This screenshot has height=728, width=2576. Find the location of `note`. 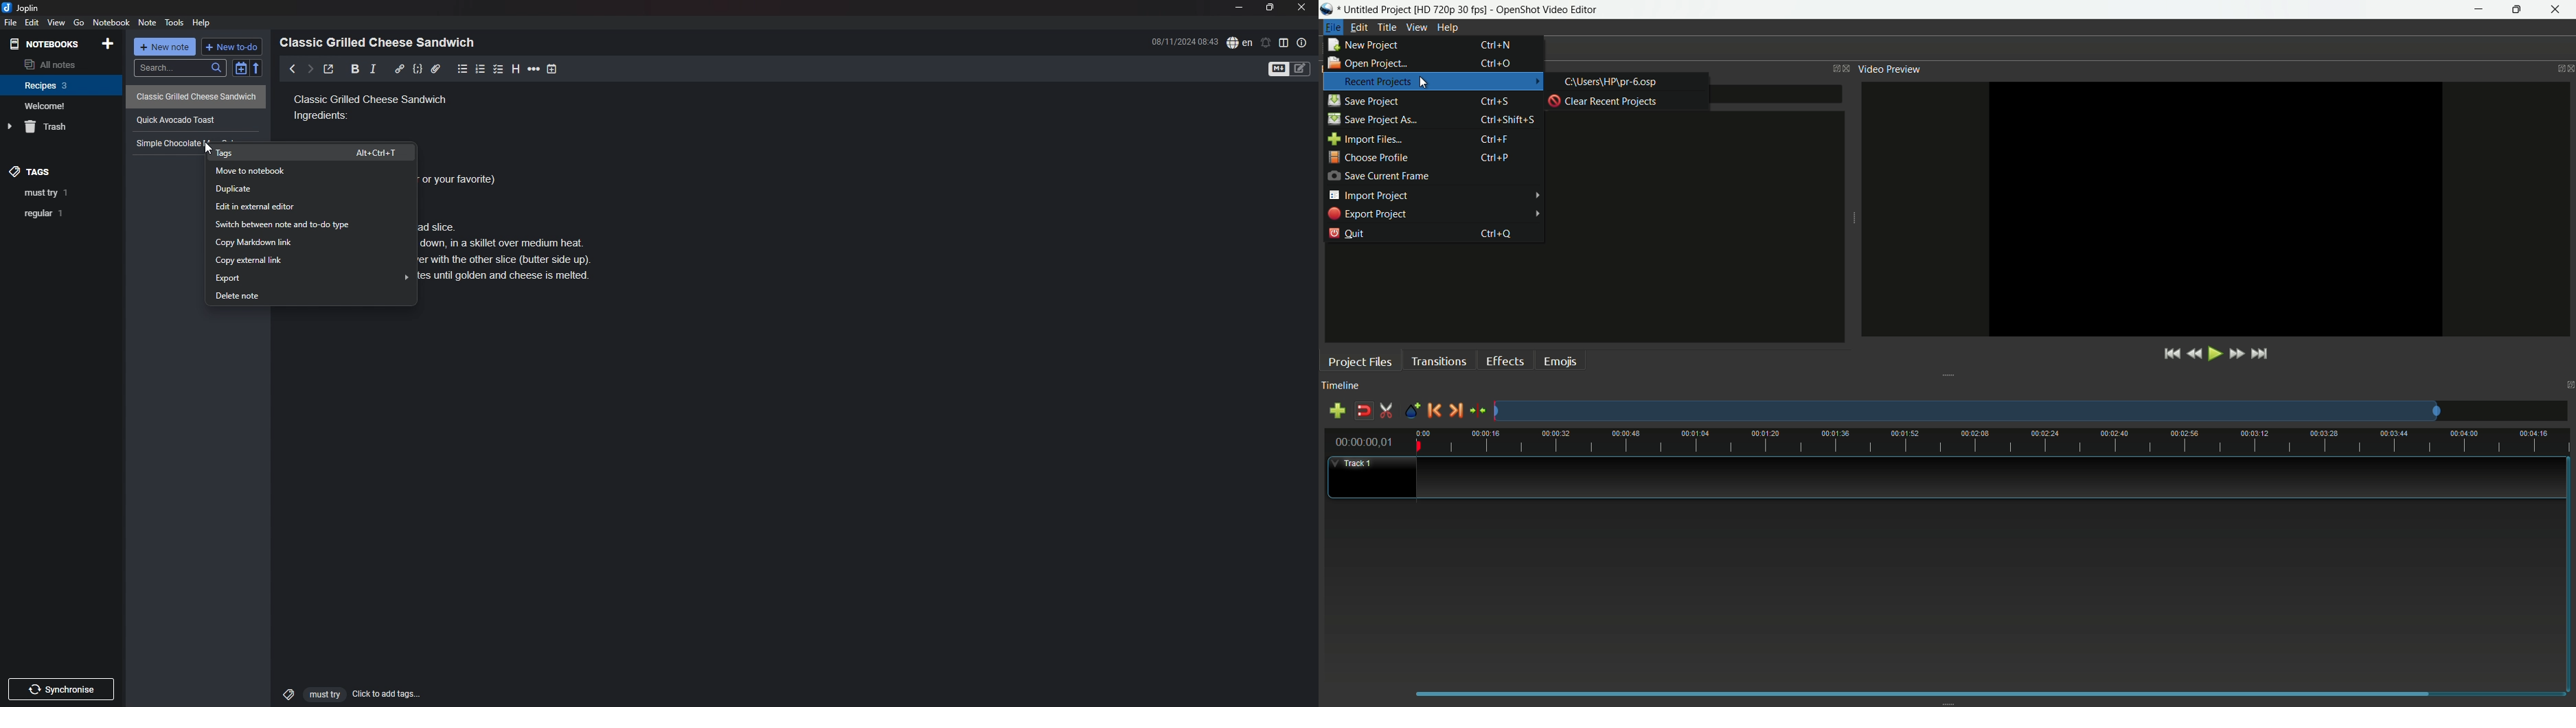

note is located at coordinates (147, 23).